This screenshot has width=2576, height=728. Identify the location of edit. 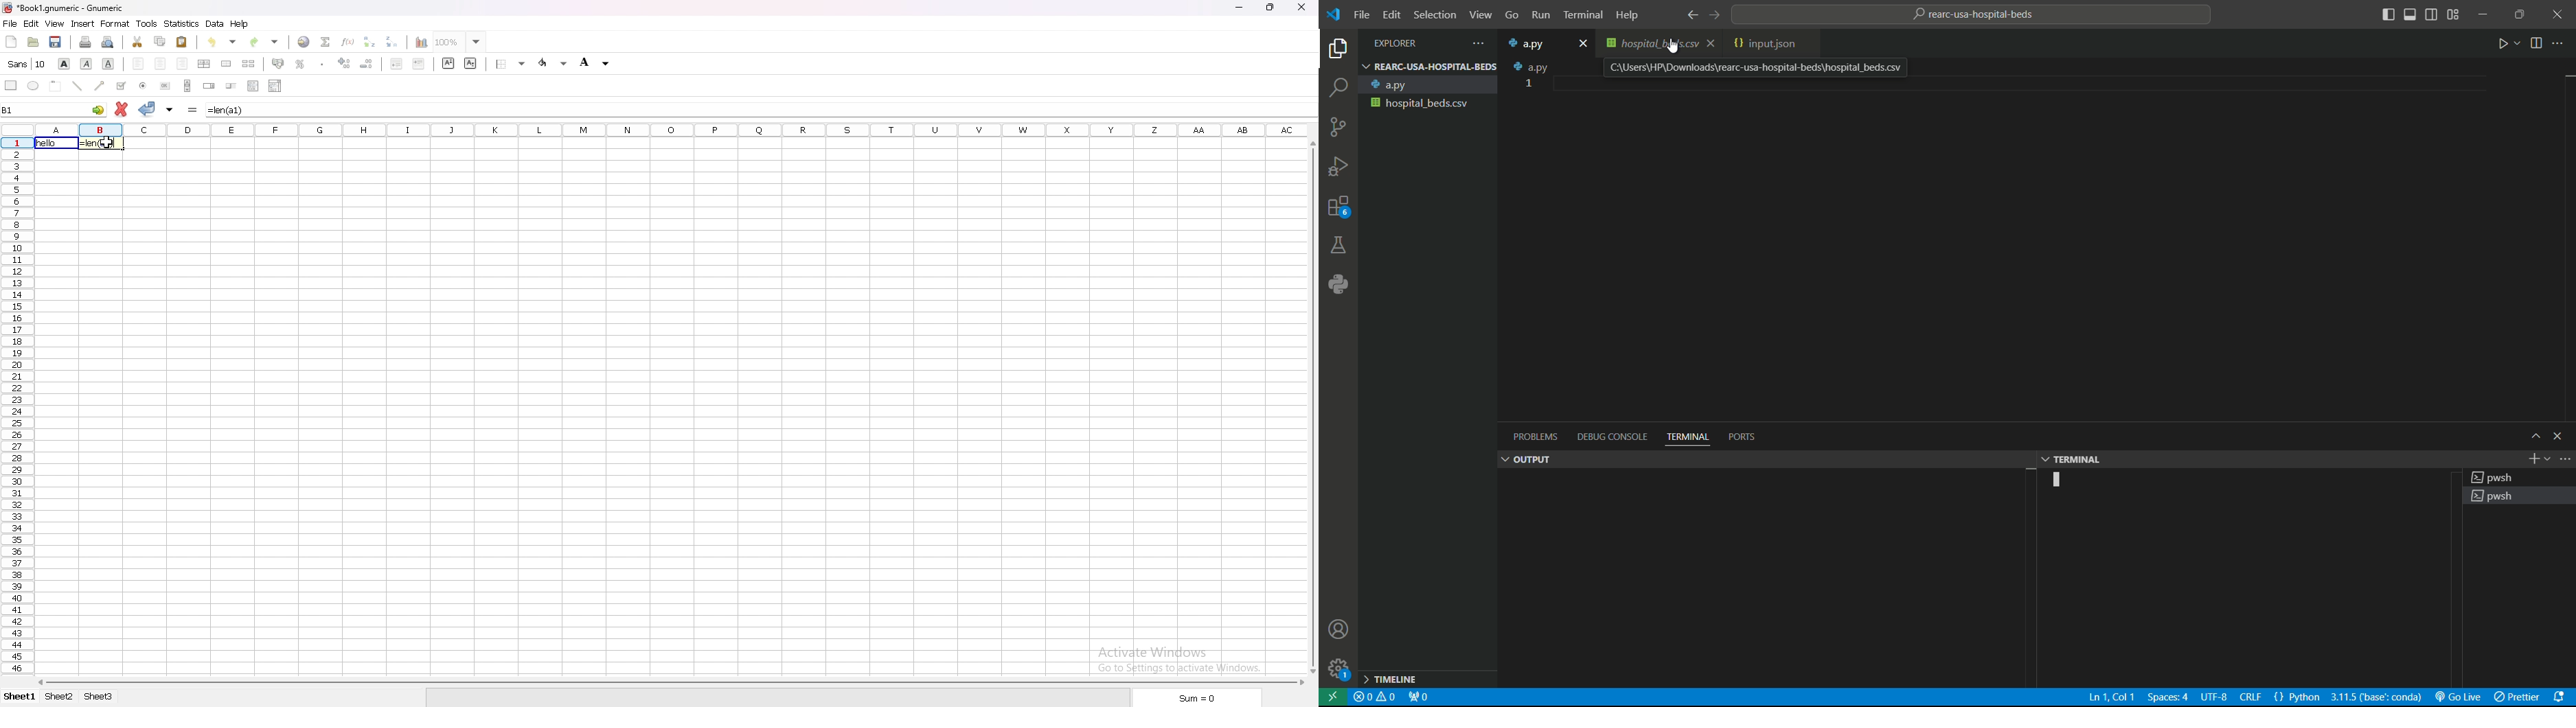
(30, 24).